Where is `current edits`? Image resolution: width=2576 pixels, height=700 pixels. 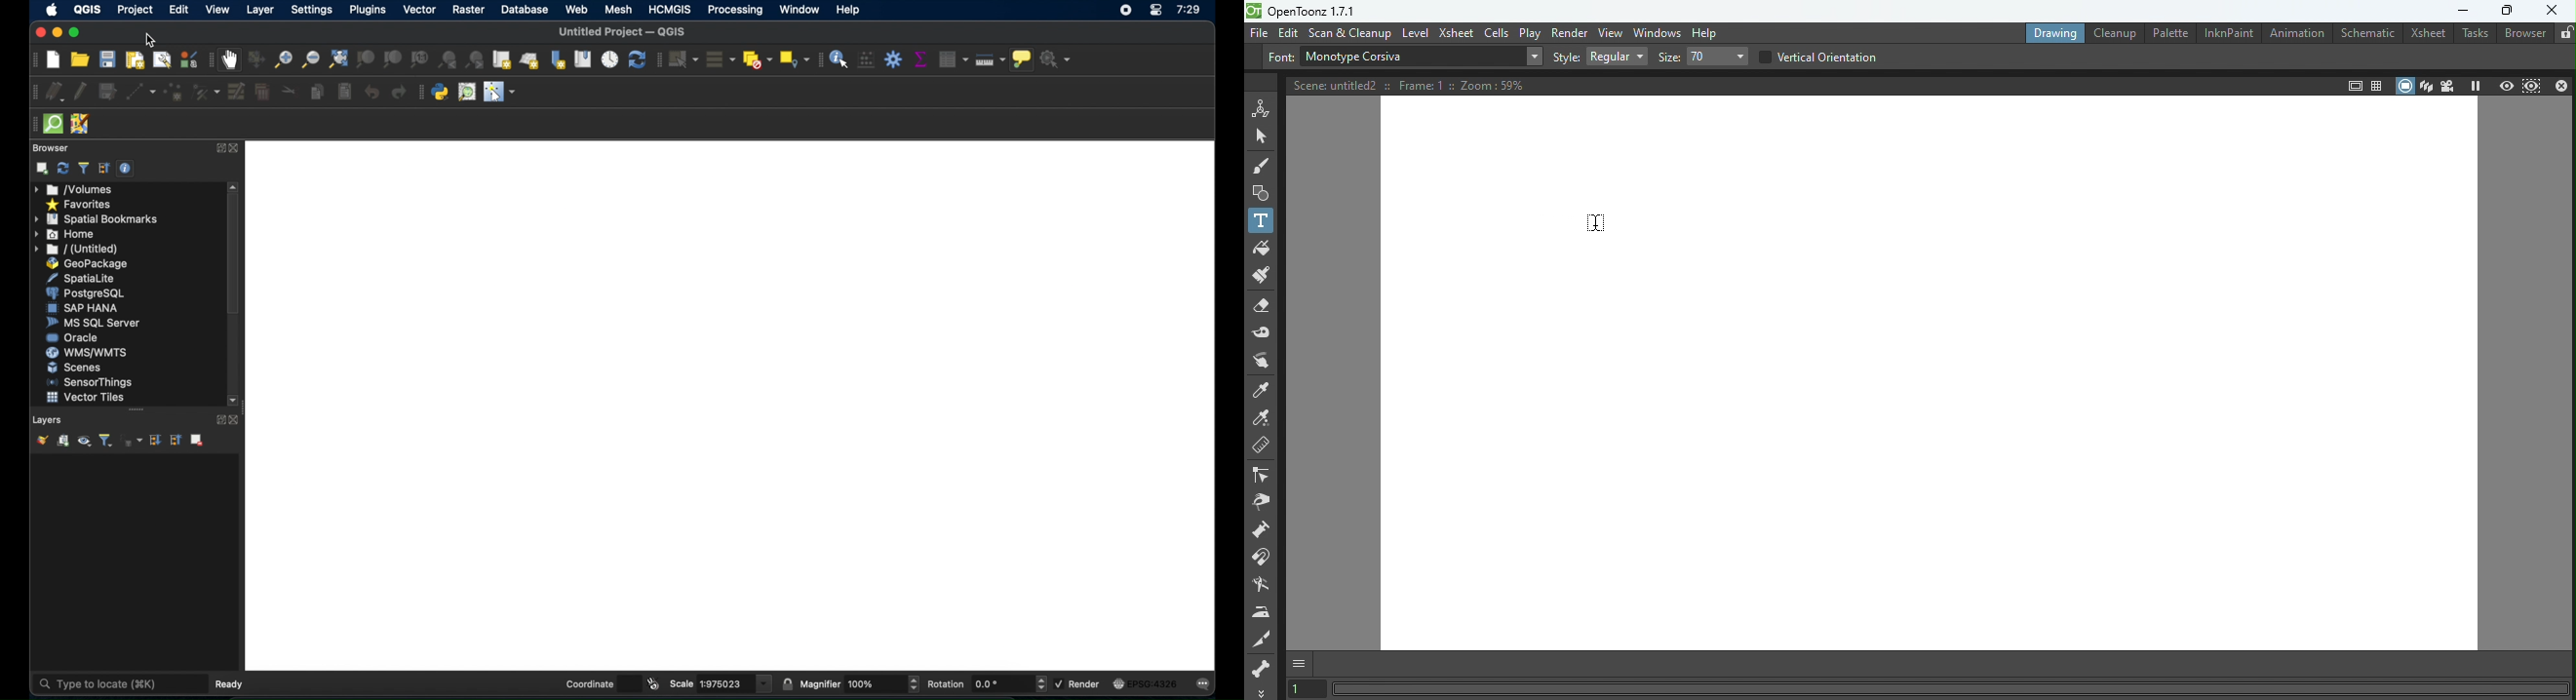
current edits is located at coordinates (56, 92).